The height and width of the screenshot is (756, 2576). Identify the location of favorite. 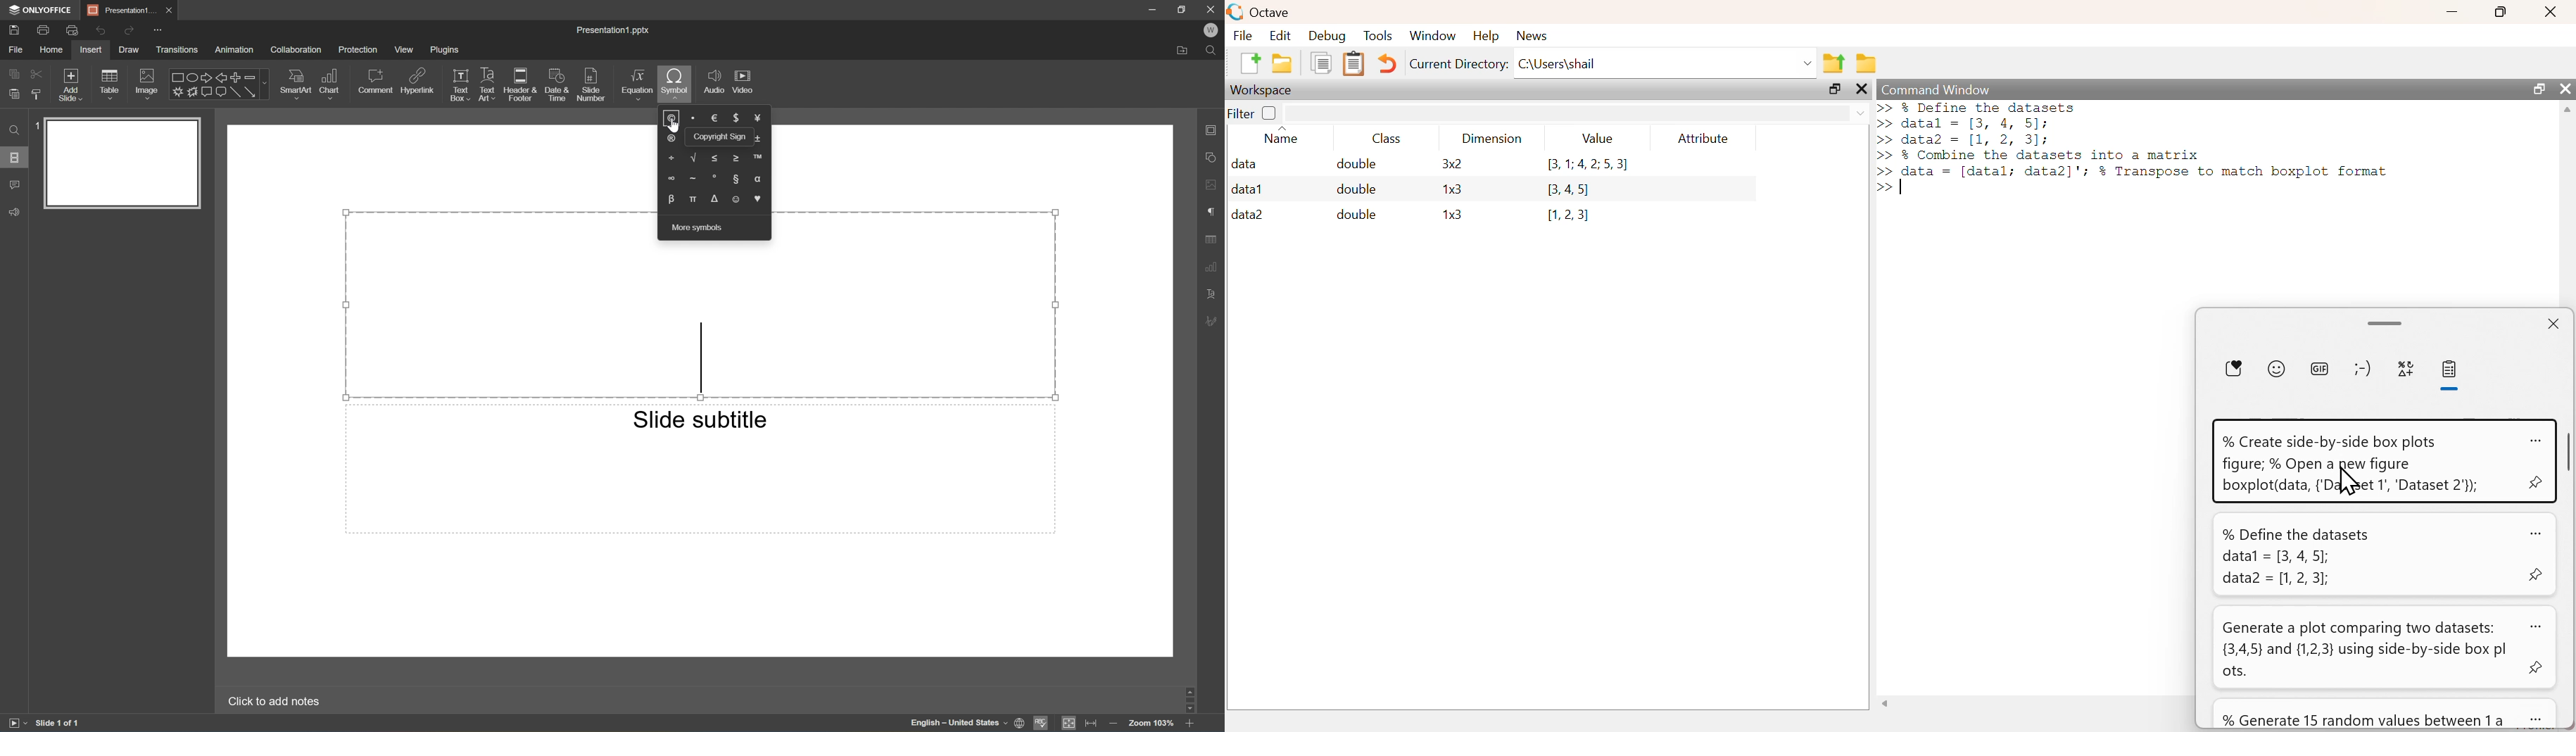
(2236, 368).